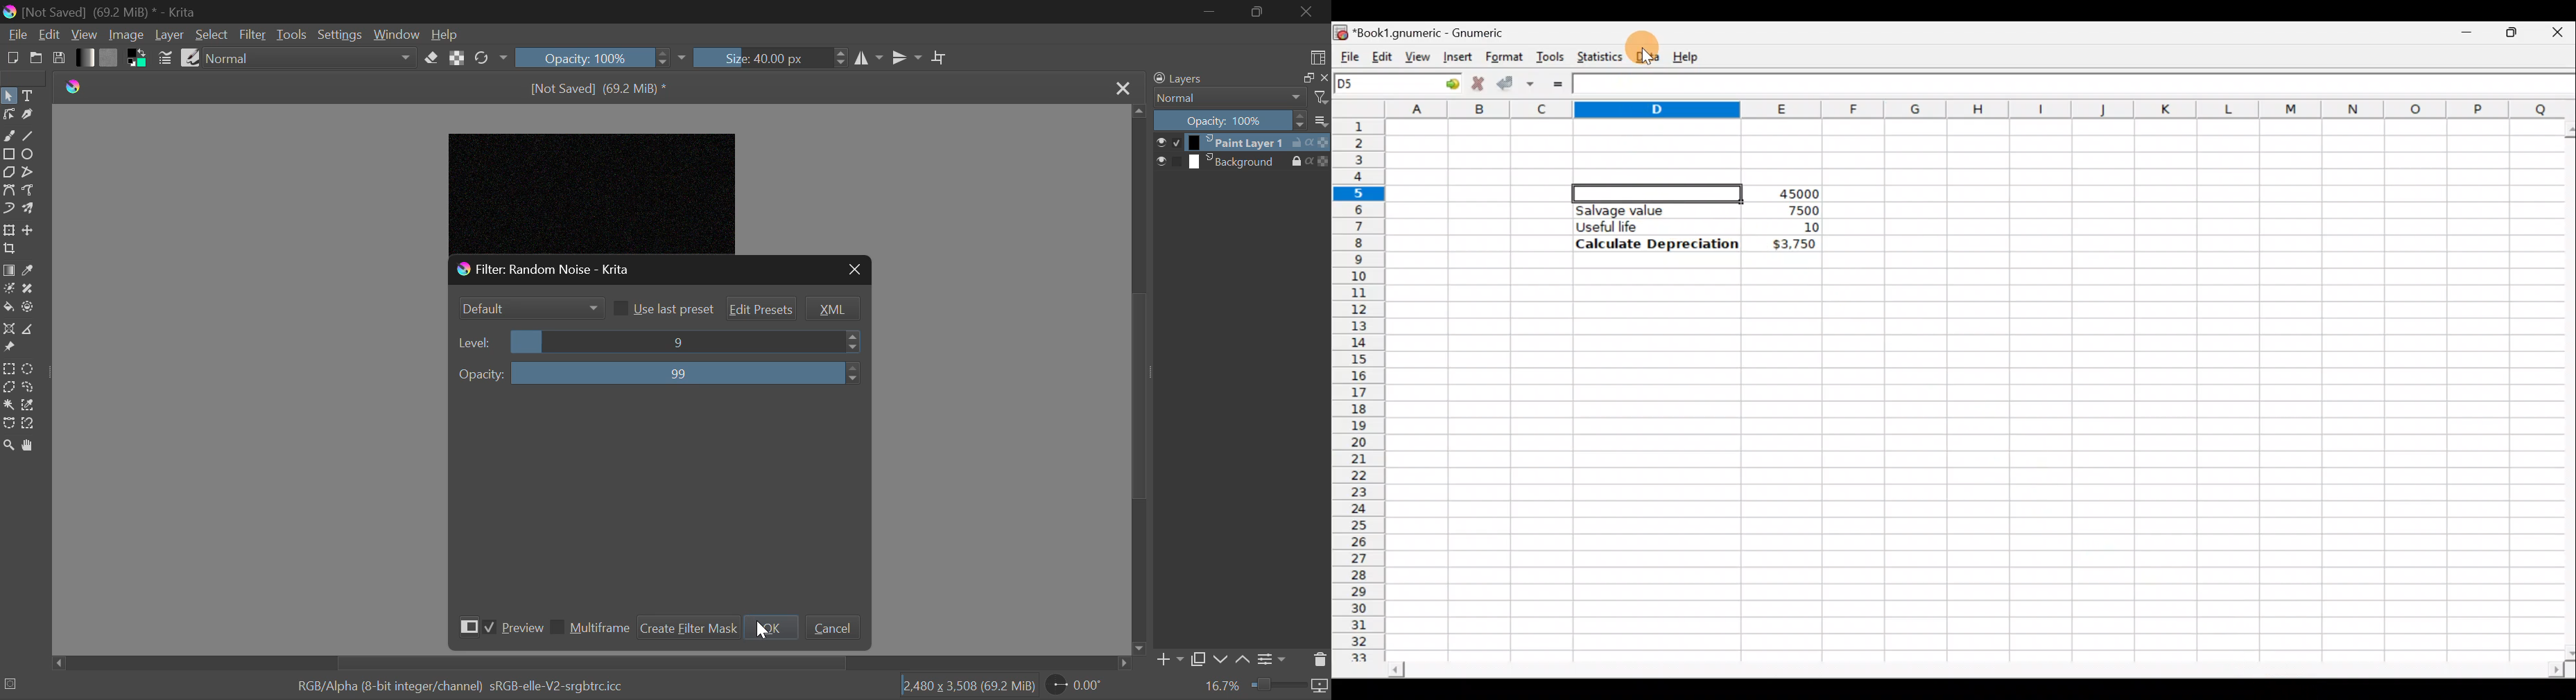 This screenshot has height=700, width=2576. Describe the element at coordinates (1456, 56) in the screenshot. I see `Insert` at that location.